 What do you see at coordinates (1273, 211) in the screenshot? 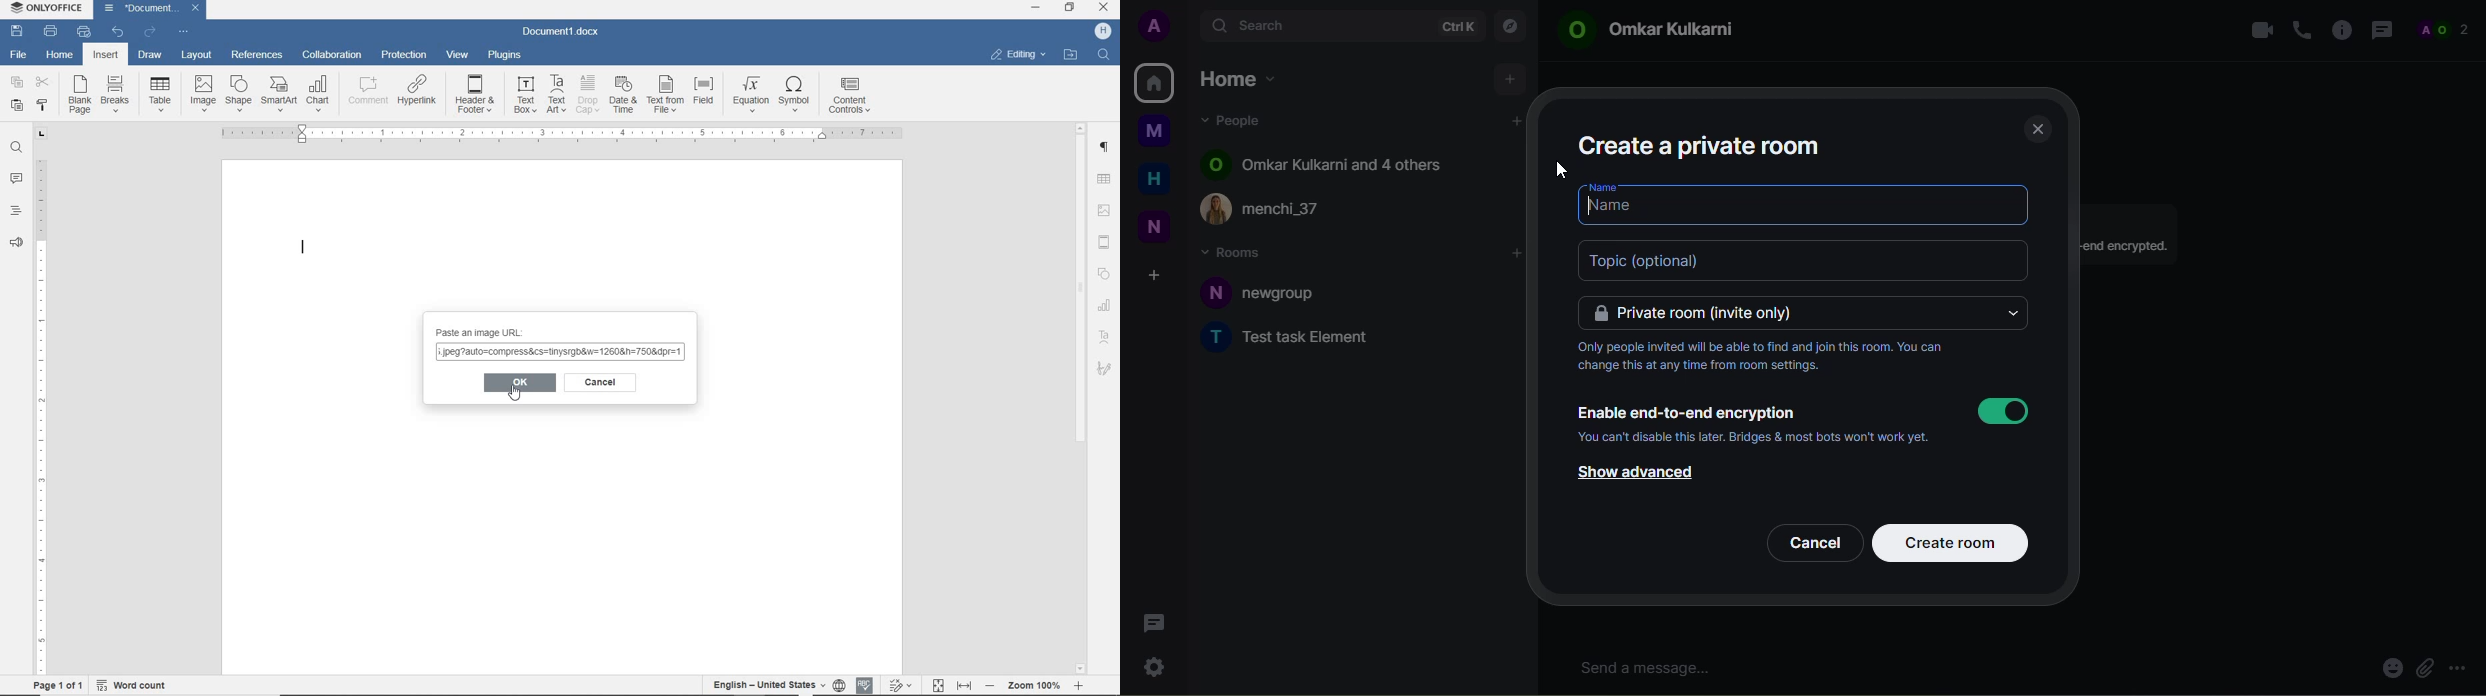
I see `(£) menchi_37` at bounding box center [1273, 211].